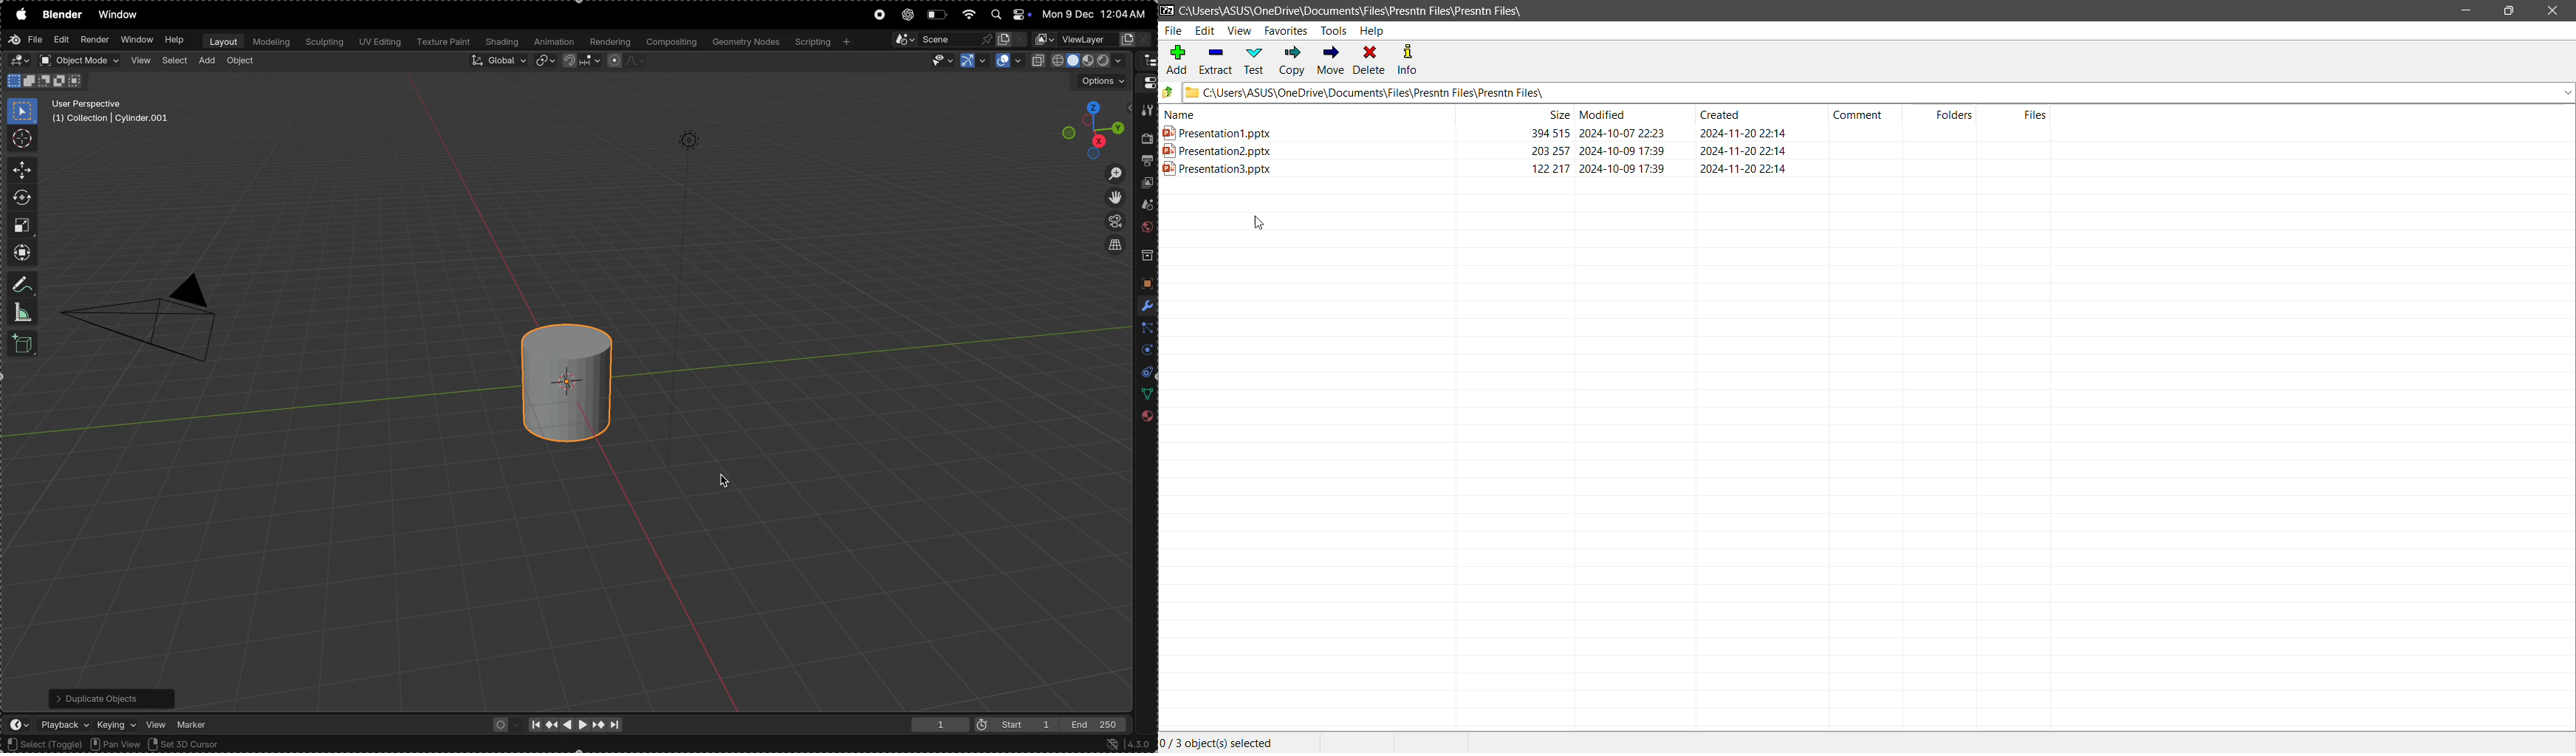 The image size is (2576, 756). Describe the element at coordinates (1858, 115) in the screenshot. I see `comment` at that location.